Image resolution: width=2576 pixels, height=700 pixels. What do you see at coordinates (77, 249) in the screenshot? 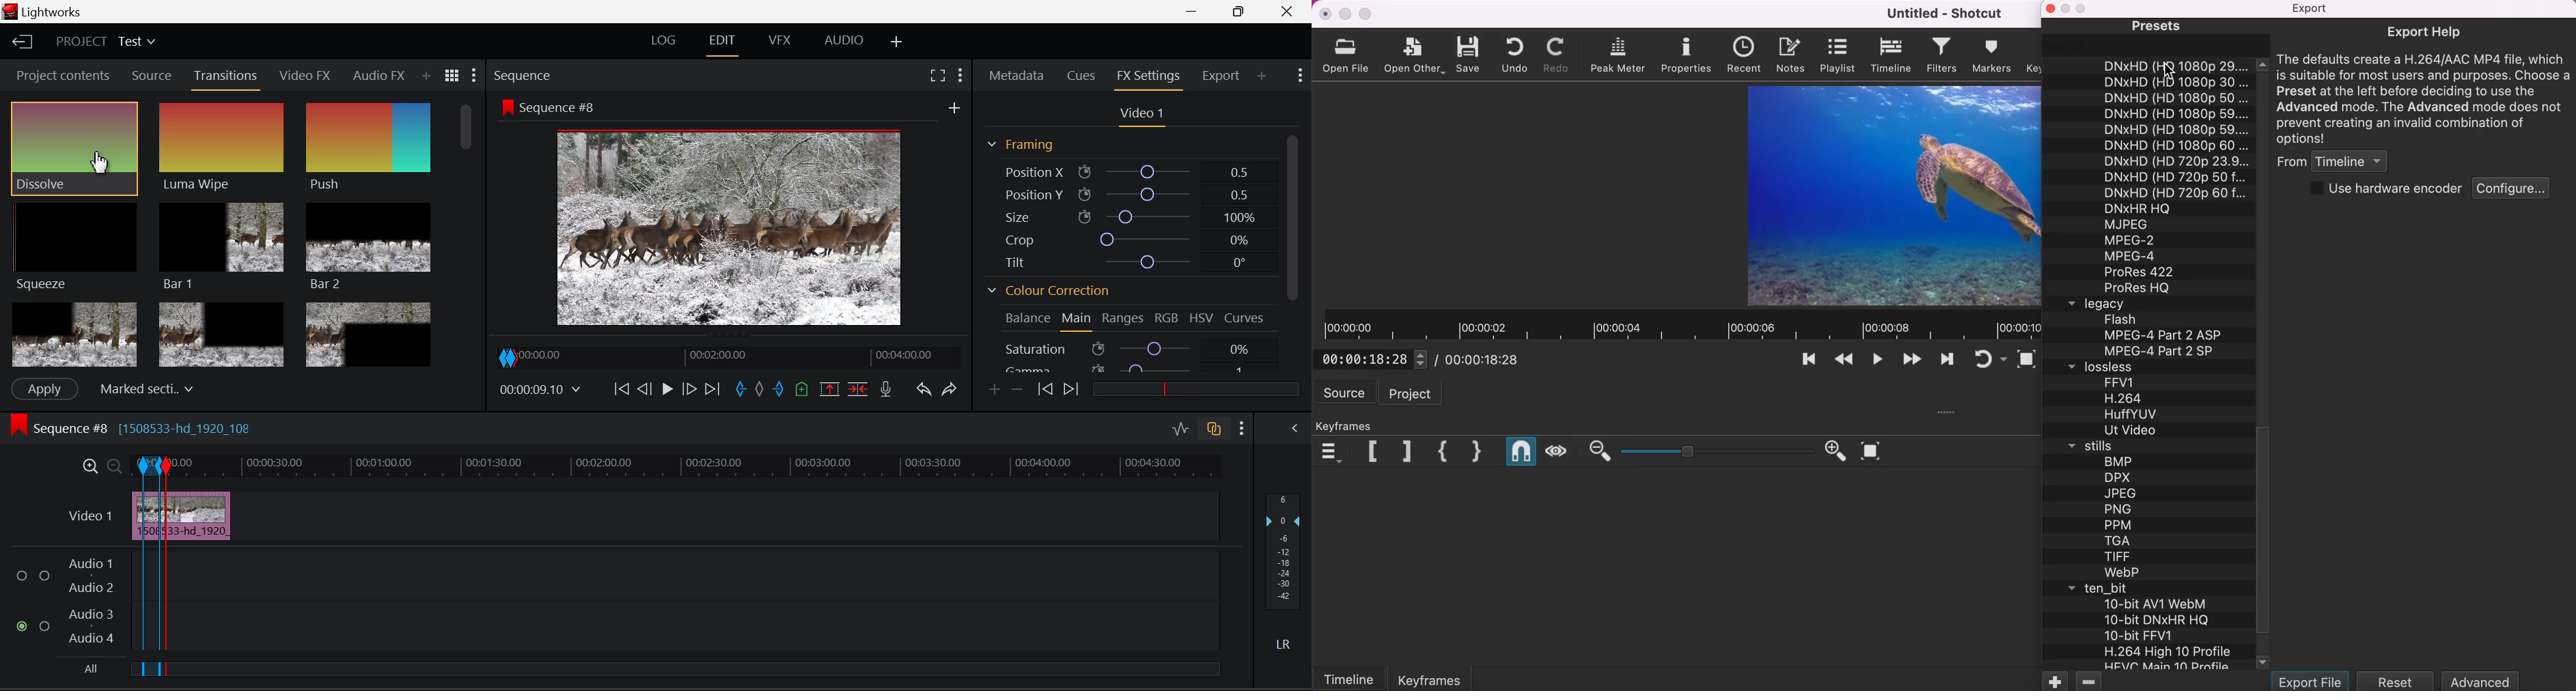
I see `Squeeze` at bounding box center [77, 249].